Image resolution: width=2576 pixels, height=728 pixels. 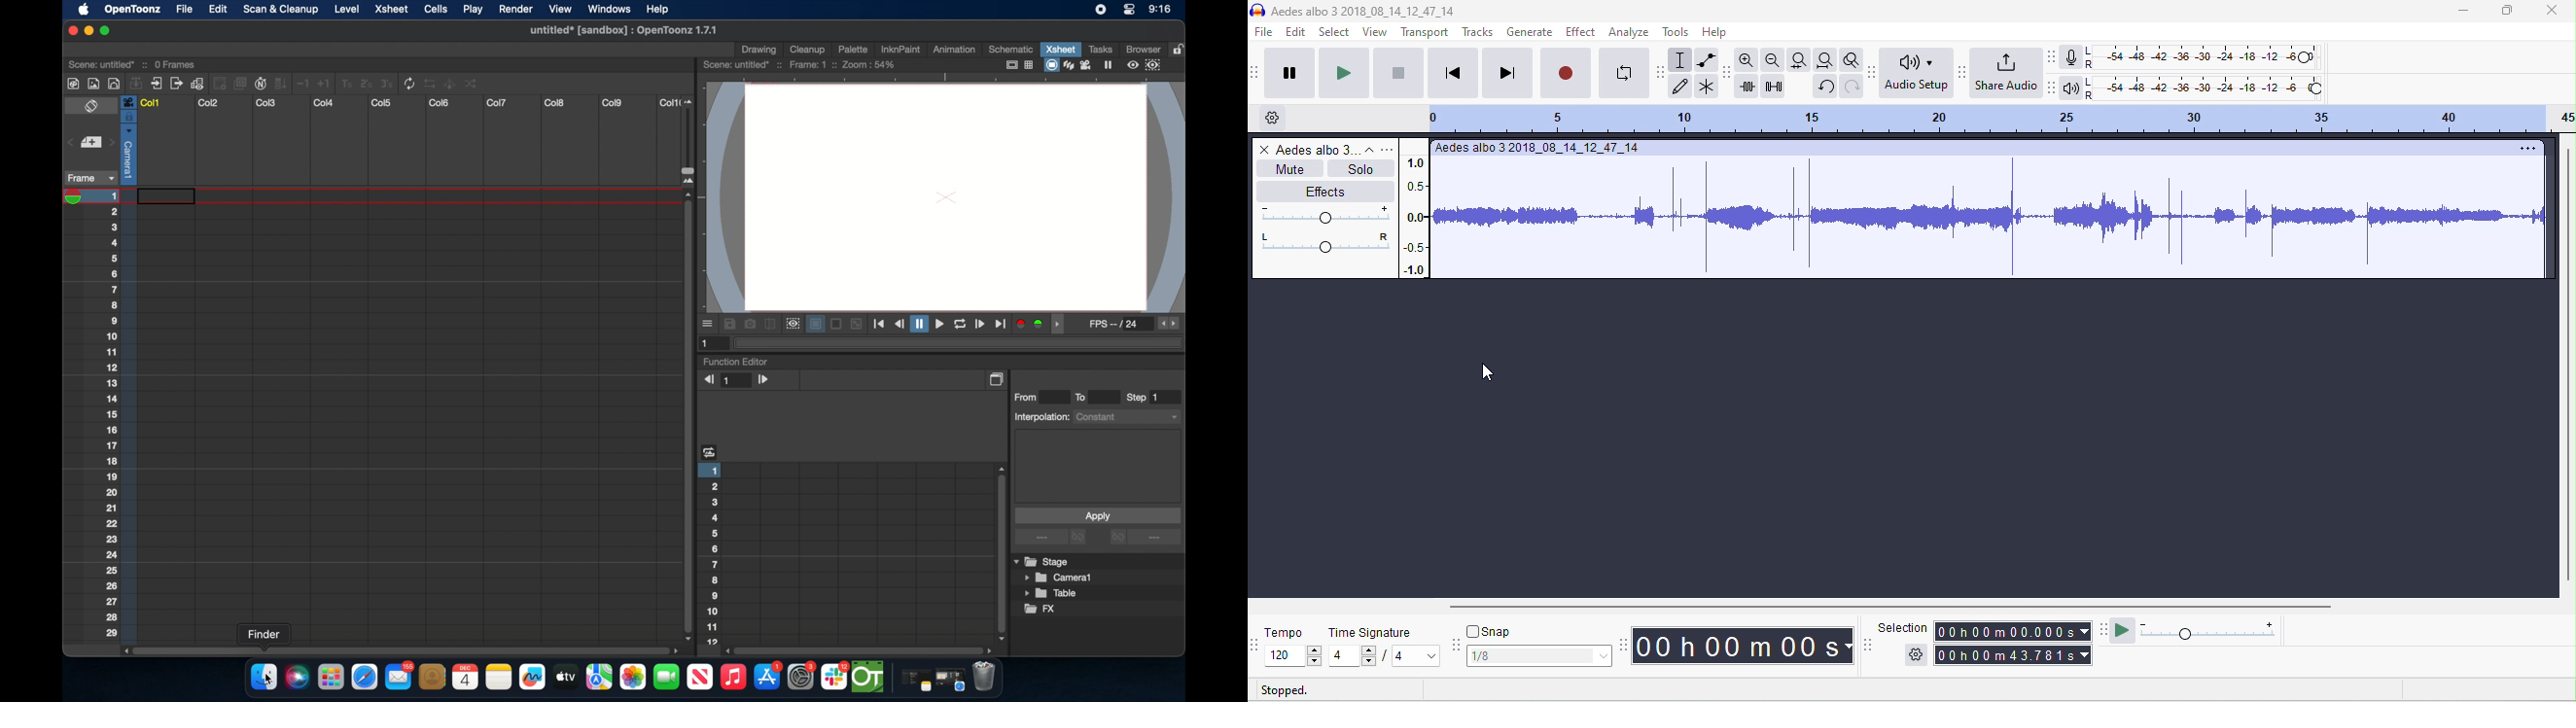 What do you see at coordinates (1529, 32) in the screenshot?
I see `generate` at bounding box center [1529, 32].